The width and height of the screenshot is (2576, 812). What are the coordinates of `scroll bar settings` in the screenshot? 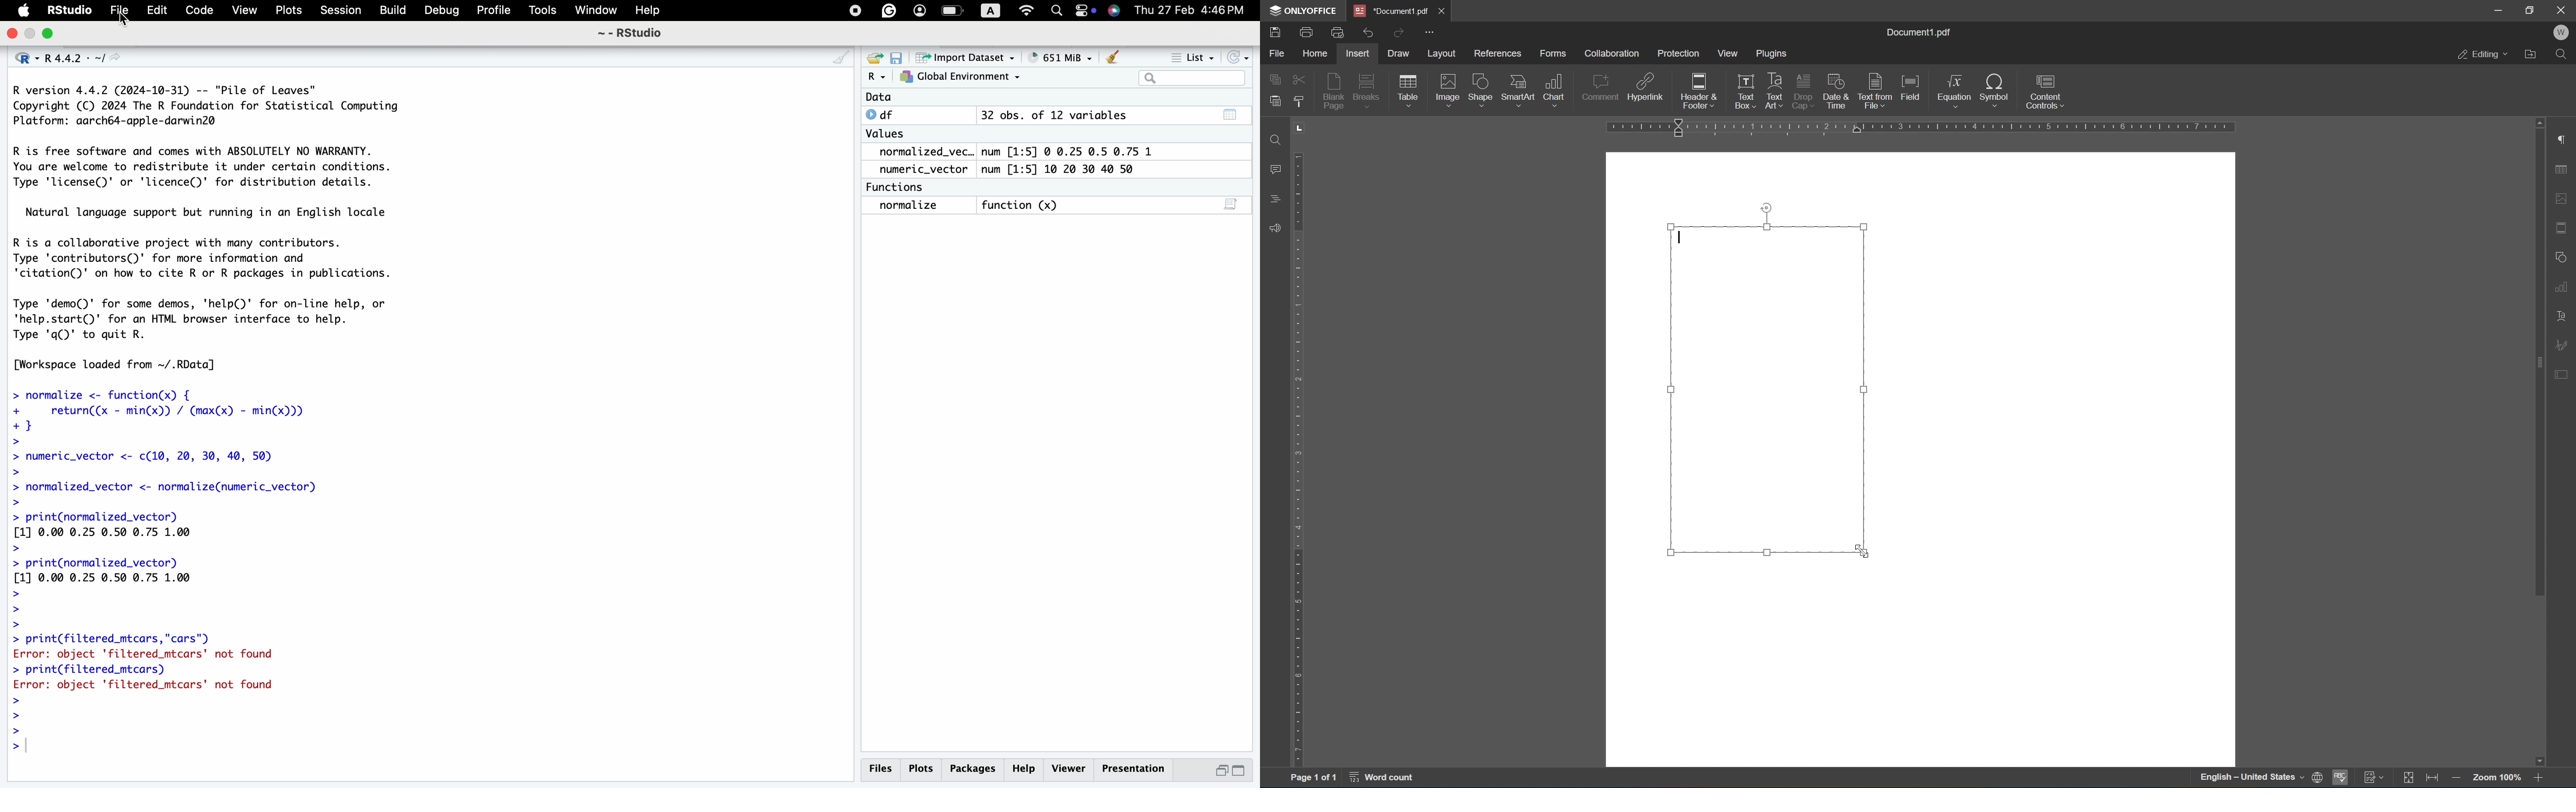 It's located at (2538, 356).